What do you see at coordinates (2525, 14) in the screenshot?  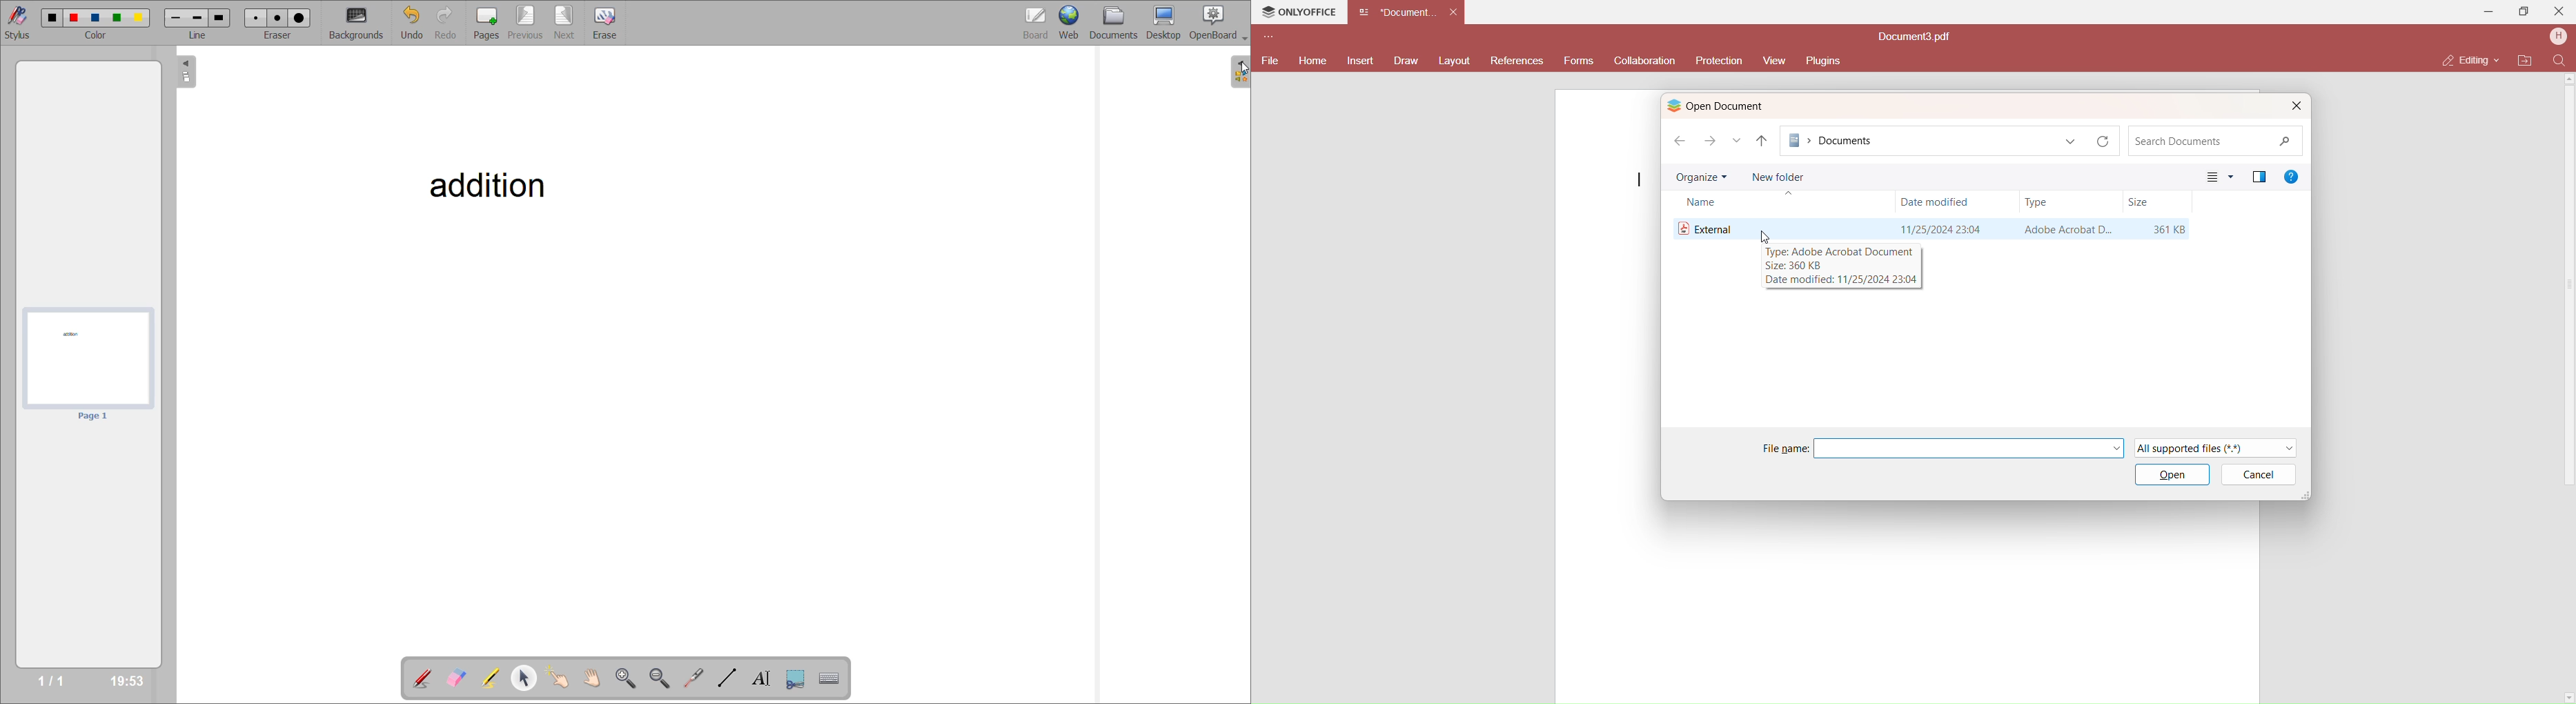 I see `Maximize` at bounding box center [2525, 14].